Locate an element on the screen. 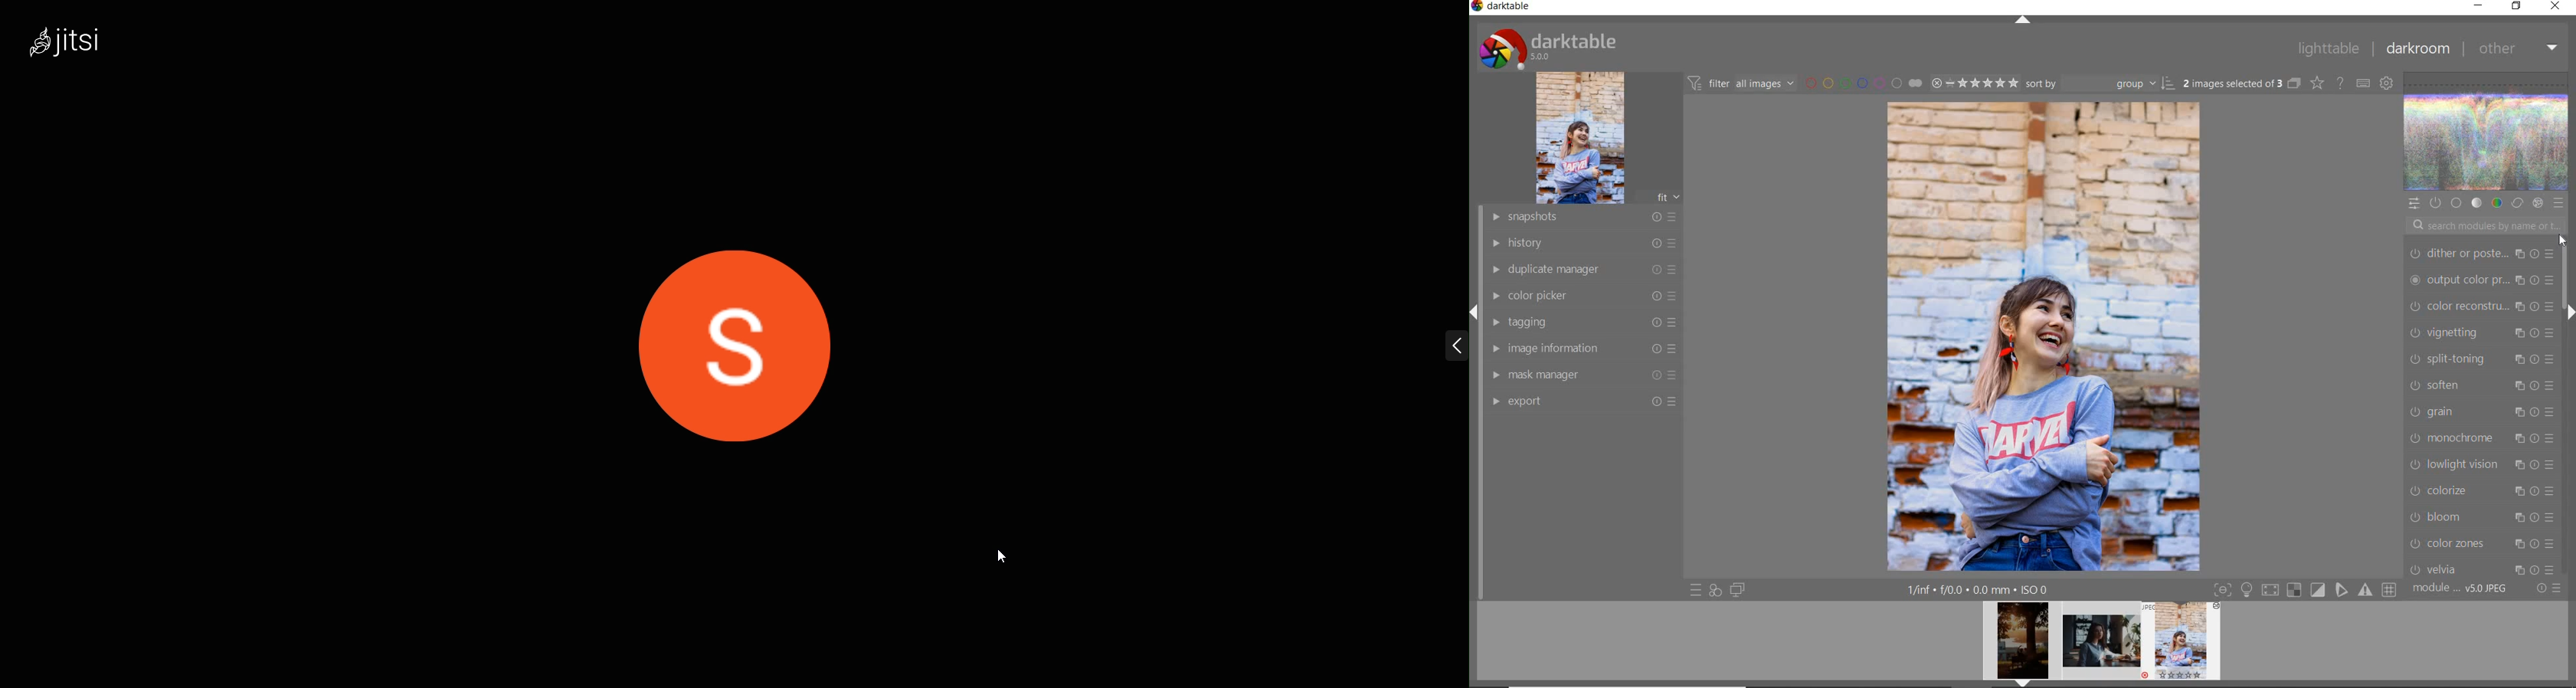  RSTORE is located at coordinates (2514, 7).